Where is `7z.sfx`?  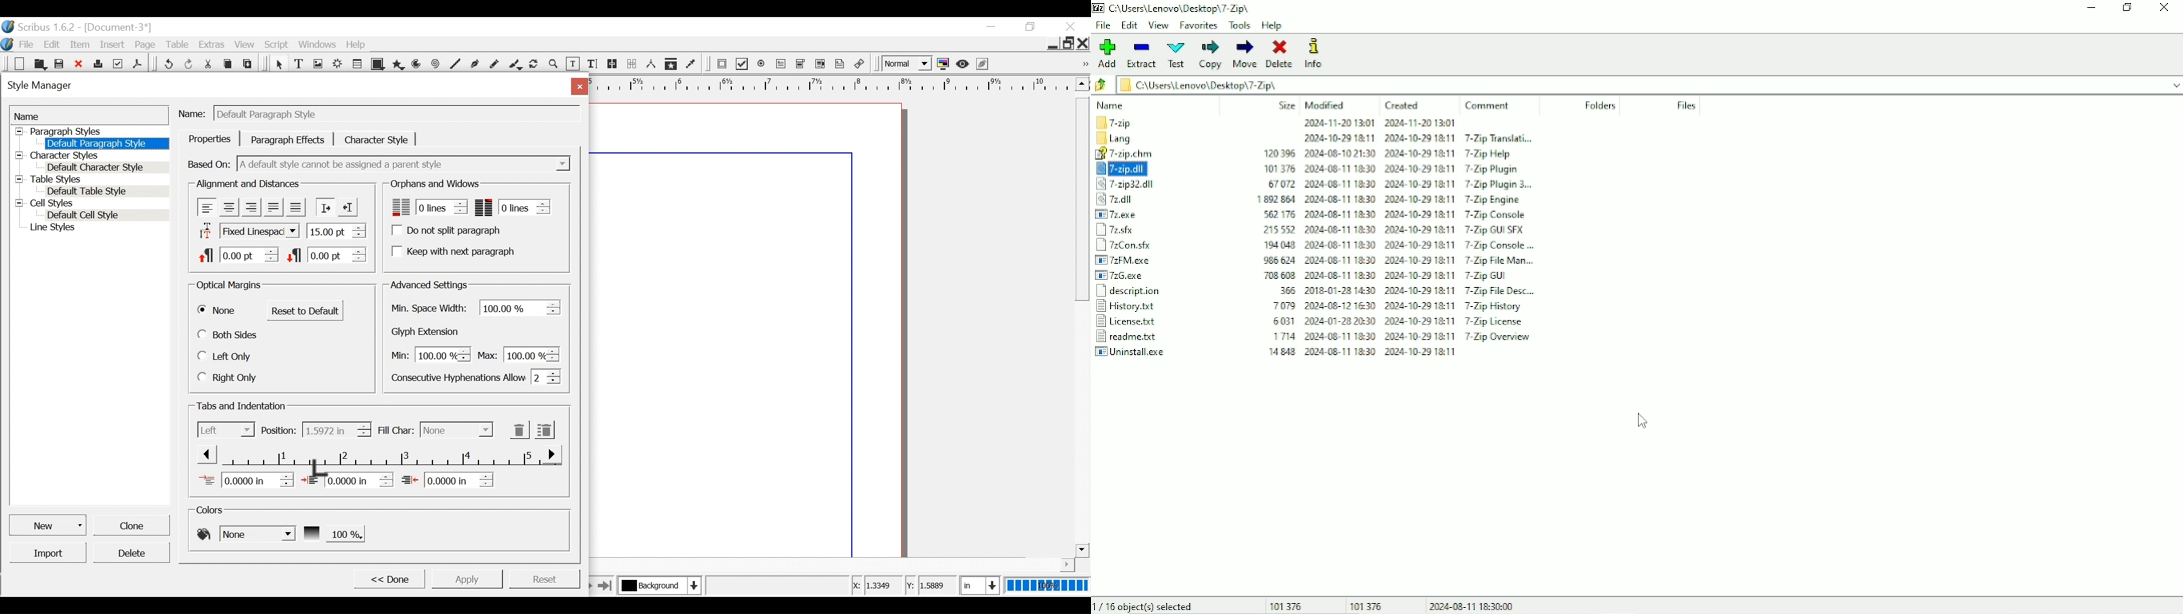
7z.sfx is located at coordinates (1137, 231).